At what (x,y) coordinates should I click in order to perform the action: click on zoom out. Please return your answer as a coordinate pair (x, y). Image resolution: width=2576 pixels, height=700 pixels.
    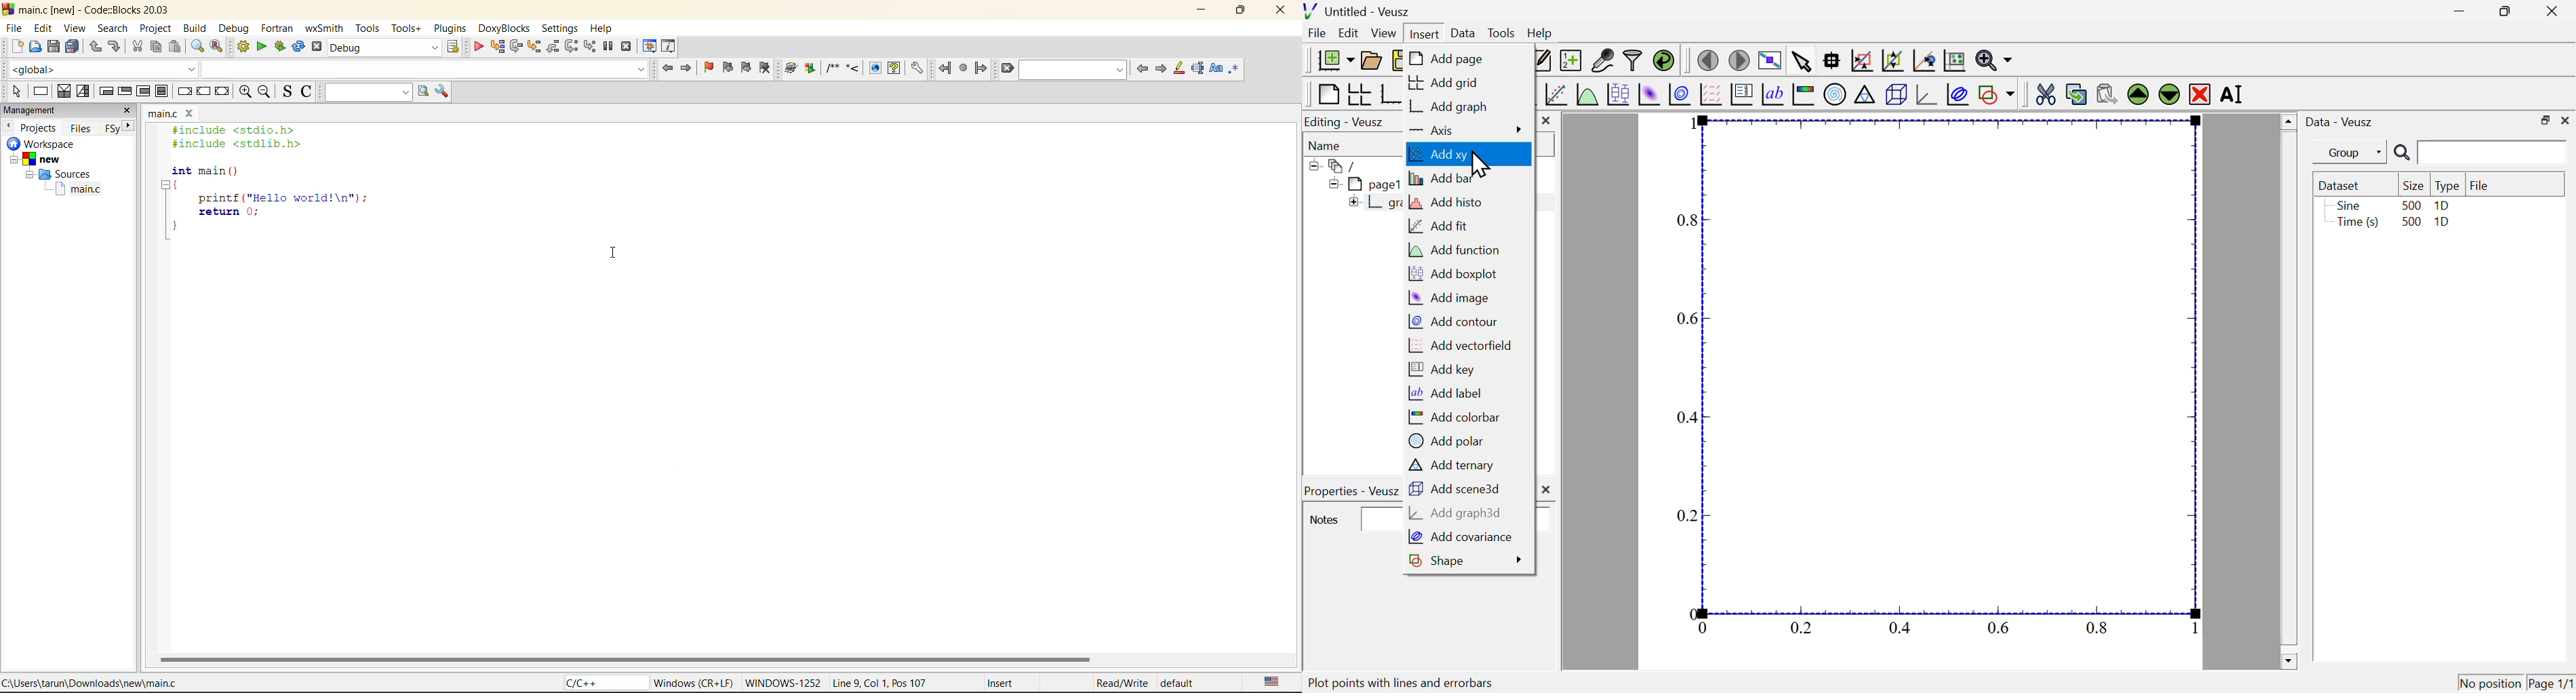
    Looking at the image, I should click on (265, 93).